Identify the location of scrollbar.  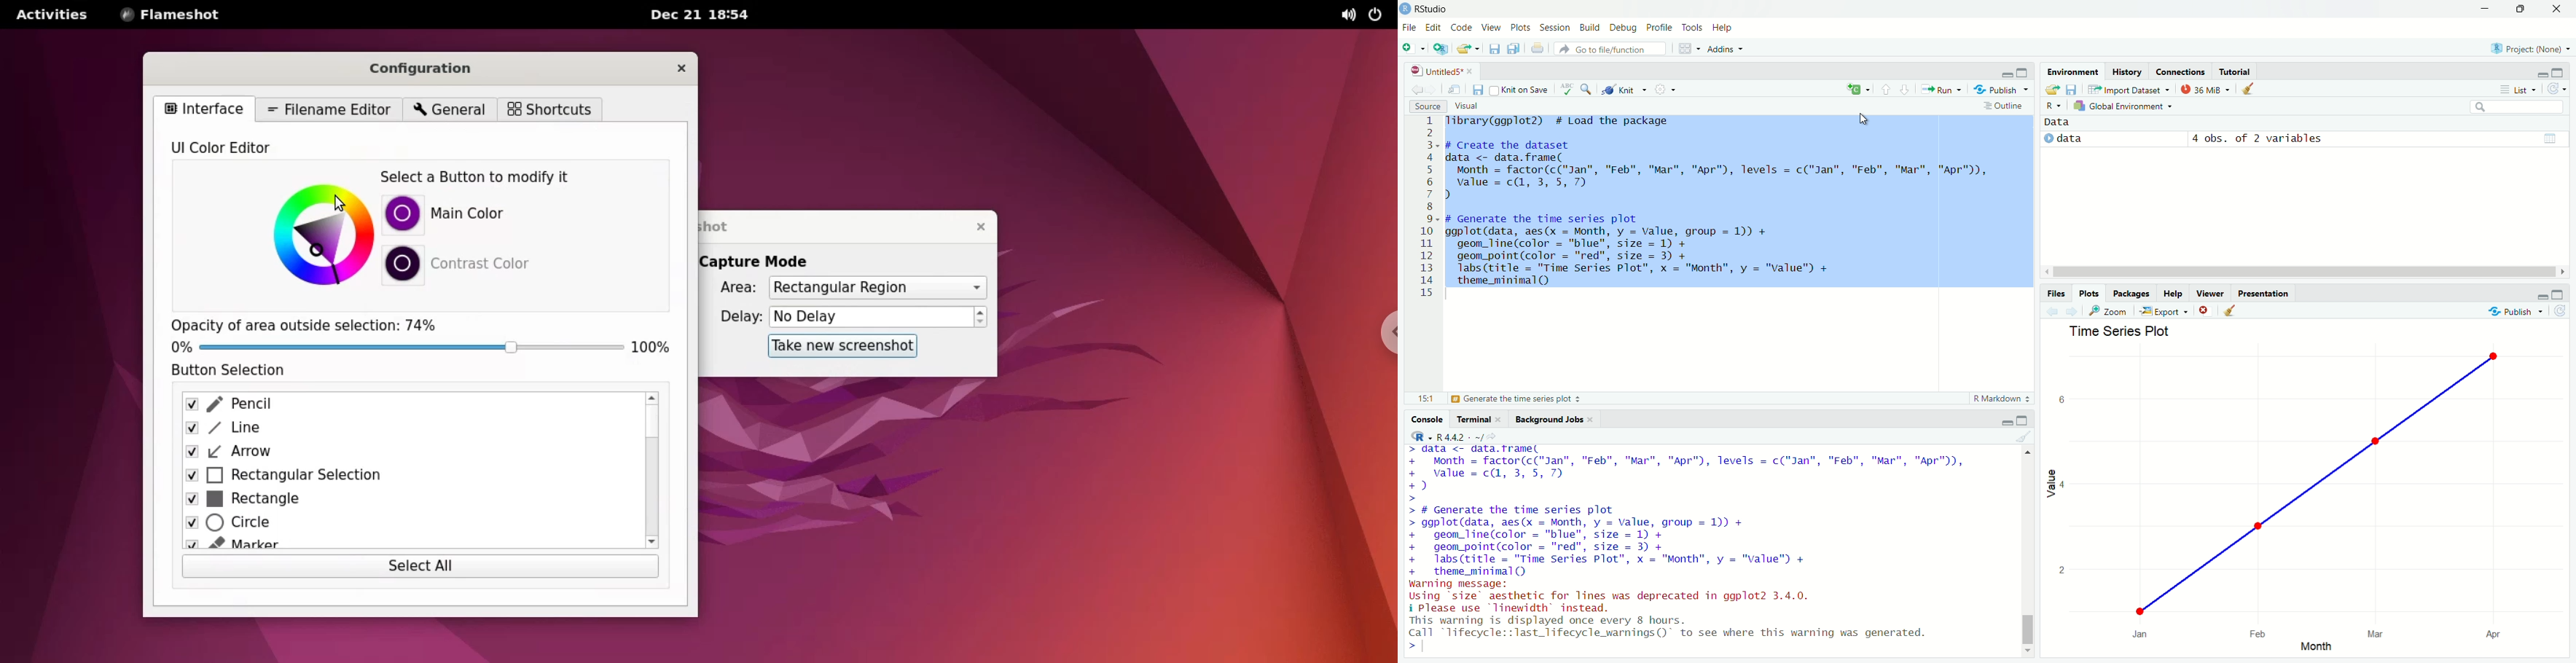
(2027, 555).